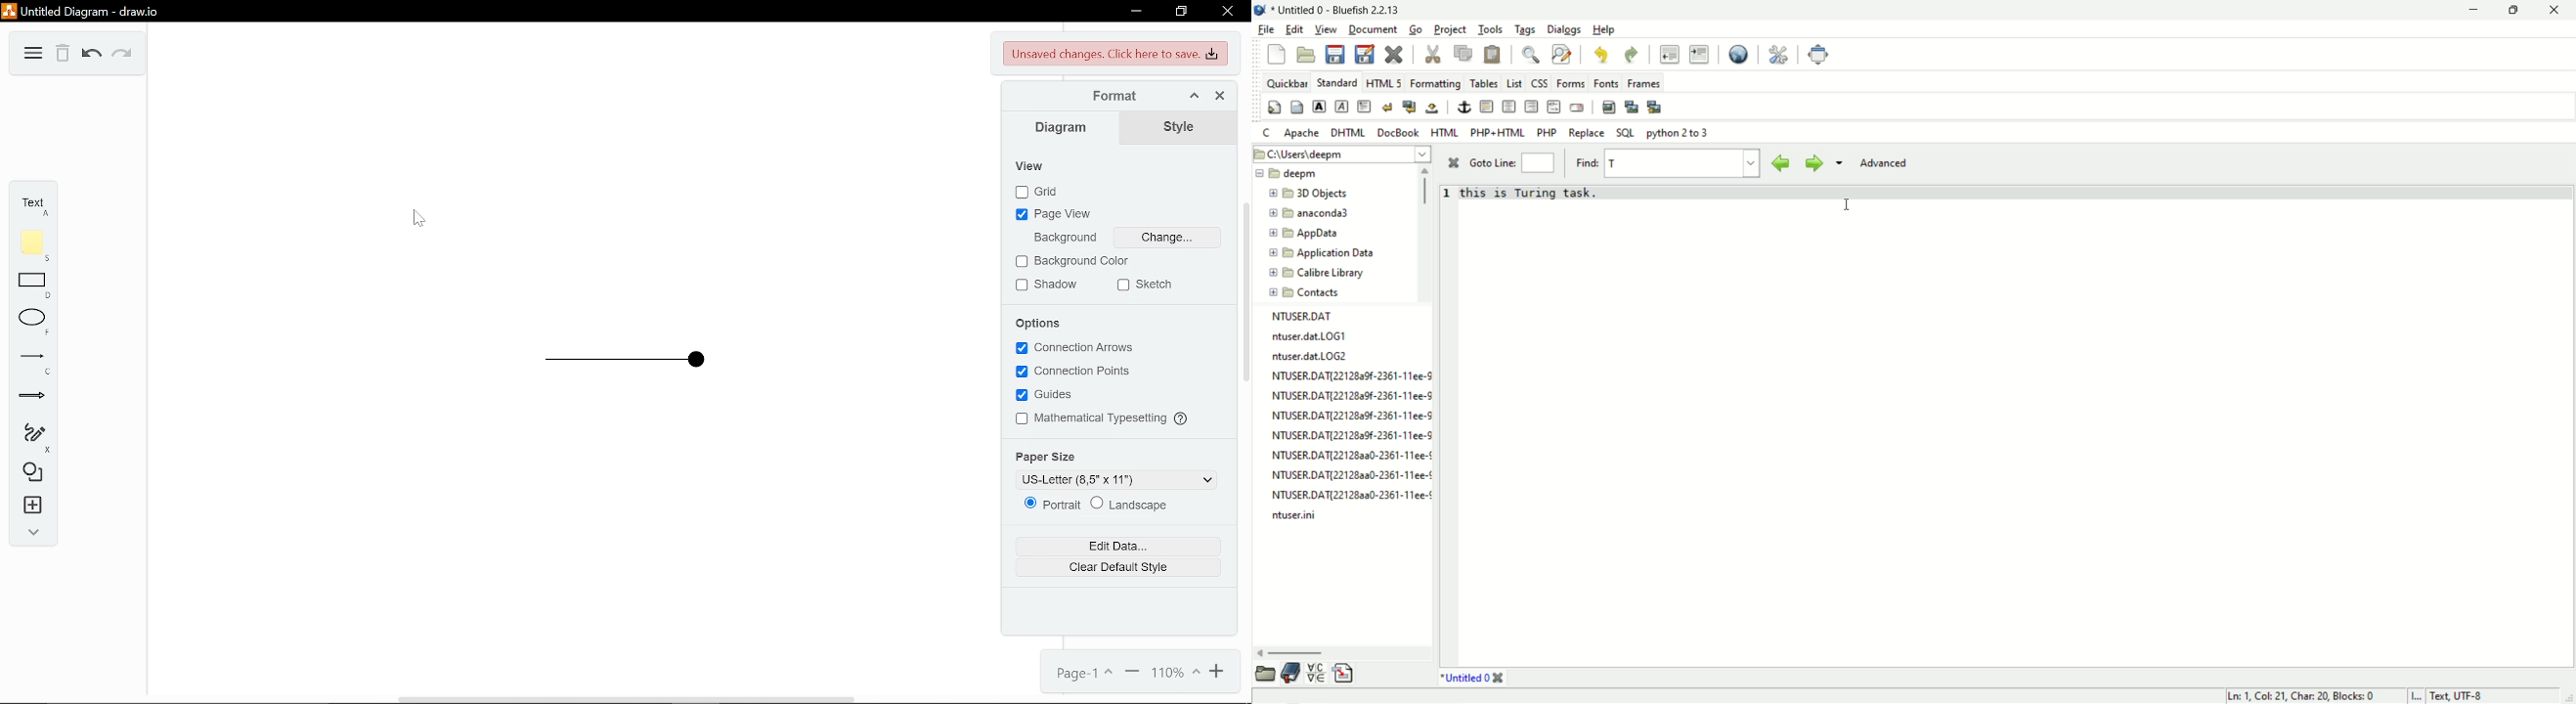 The image size is (2576, 728). I want to click on Change Background, so click(1167, 237).